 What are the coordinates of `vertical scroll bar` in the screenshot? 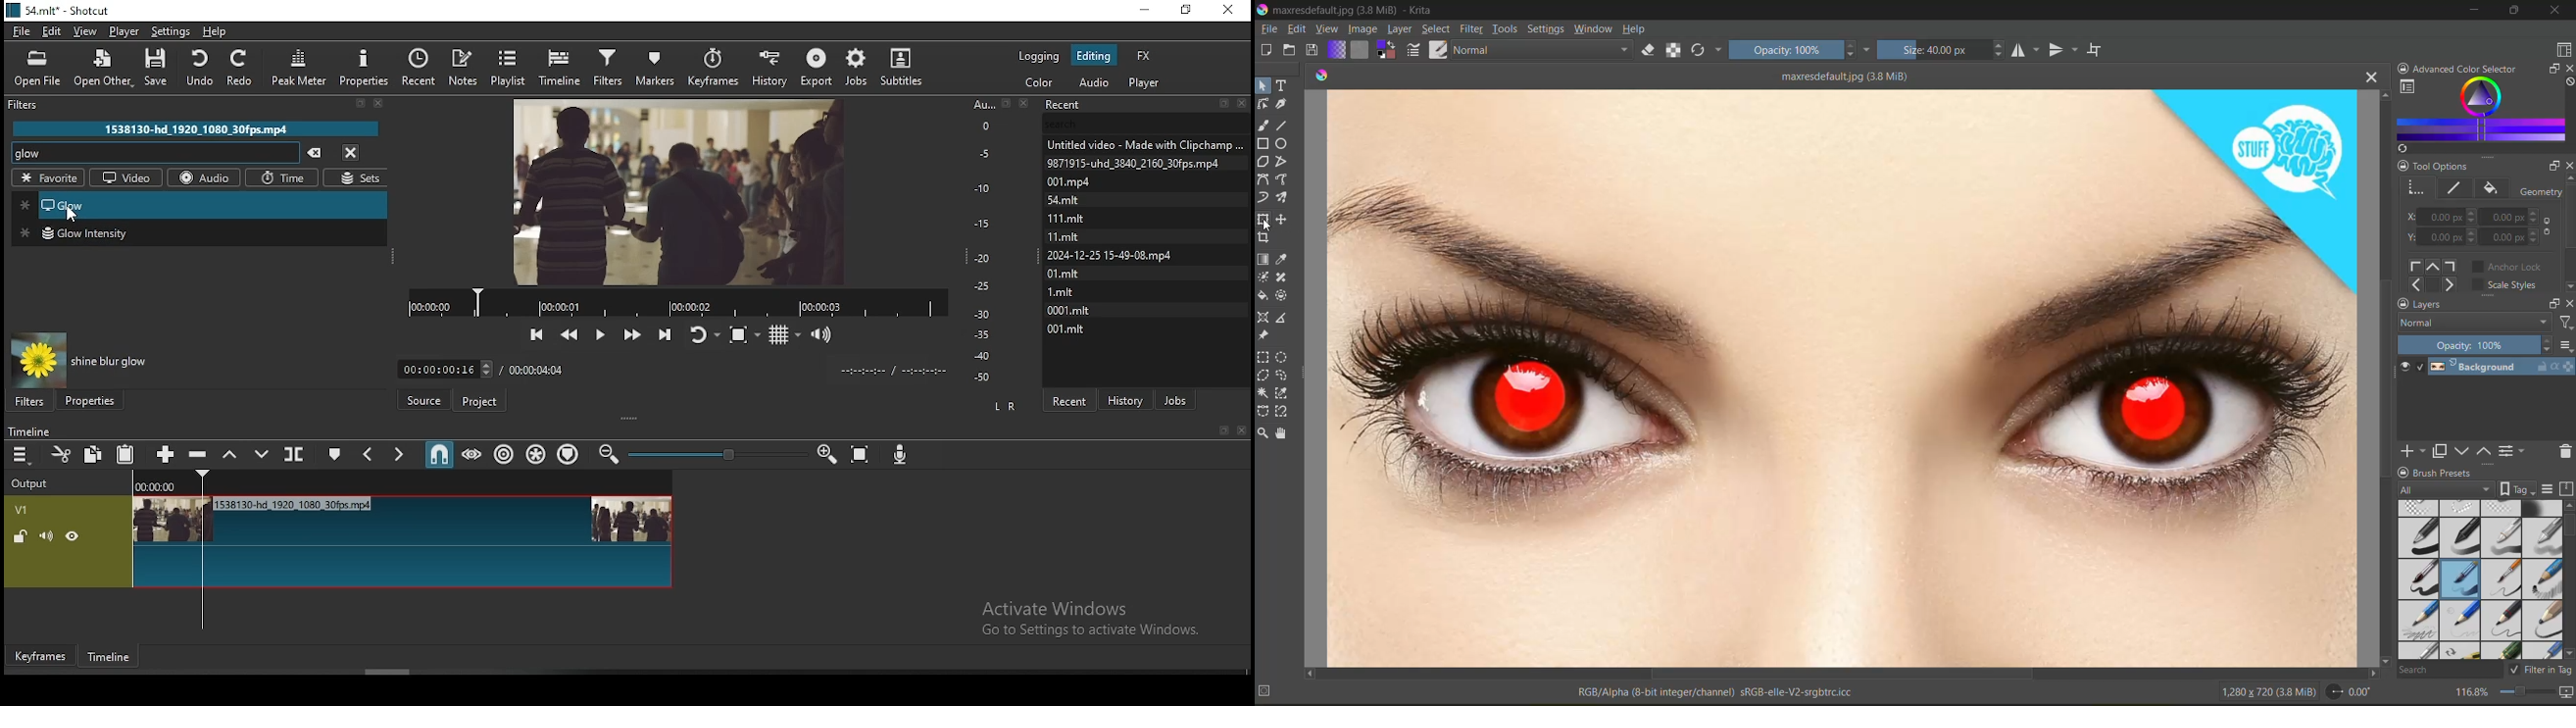 It's located at (2568, 234).